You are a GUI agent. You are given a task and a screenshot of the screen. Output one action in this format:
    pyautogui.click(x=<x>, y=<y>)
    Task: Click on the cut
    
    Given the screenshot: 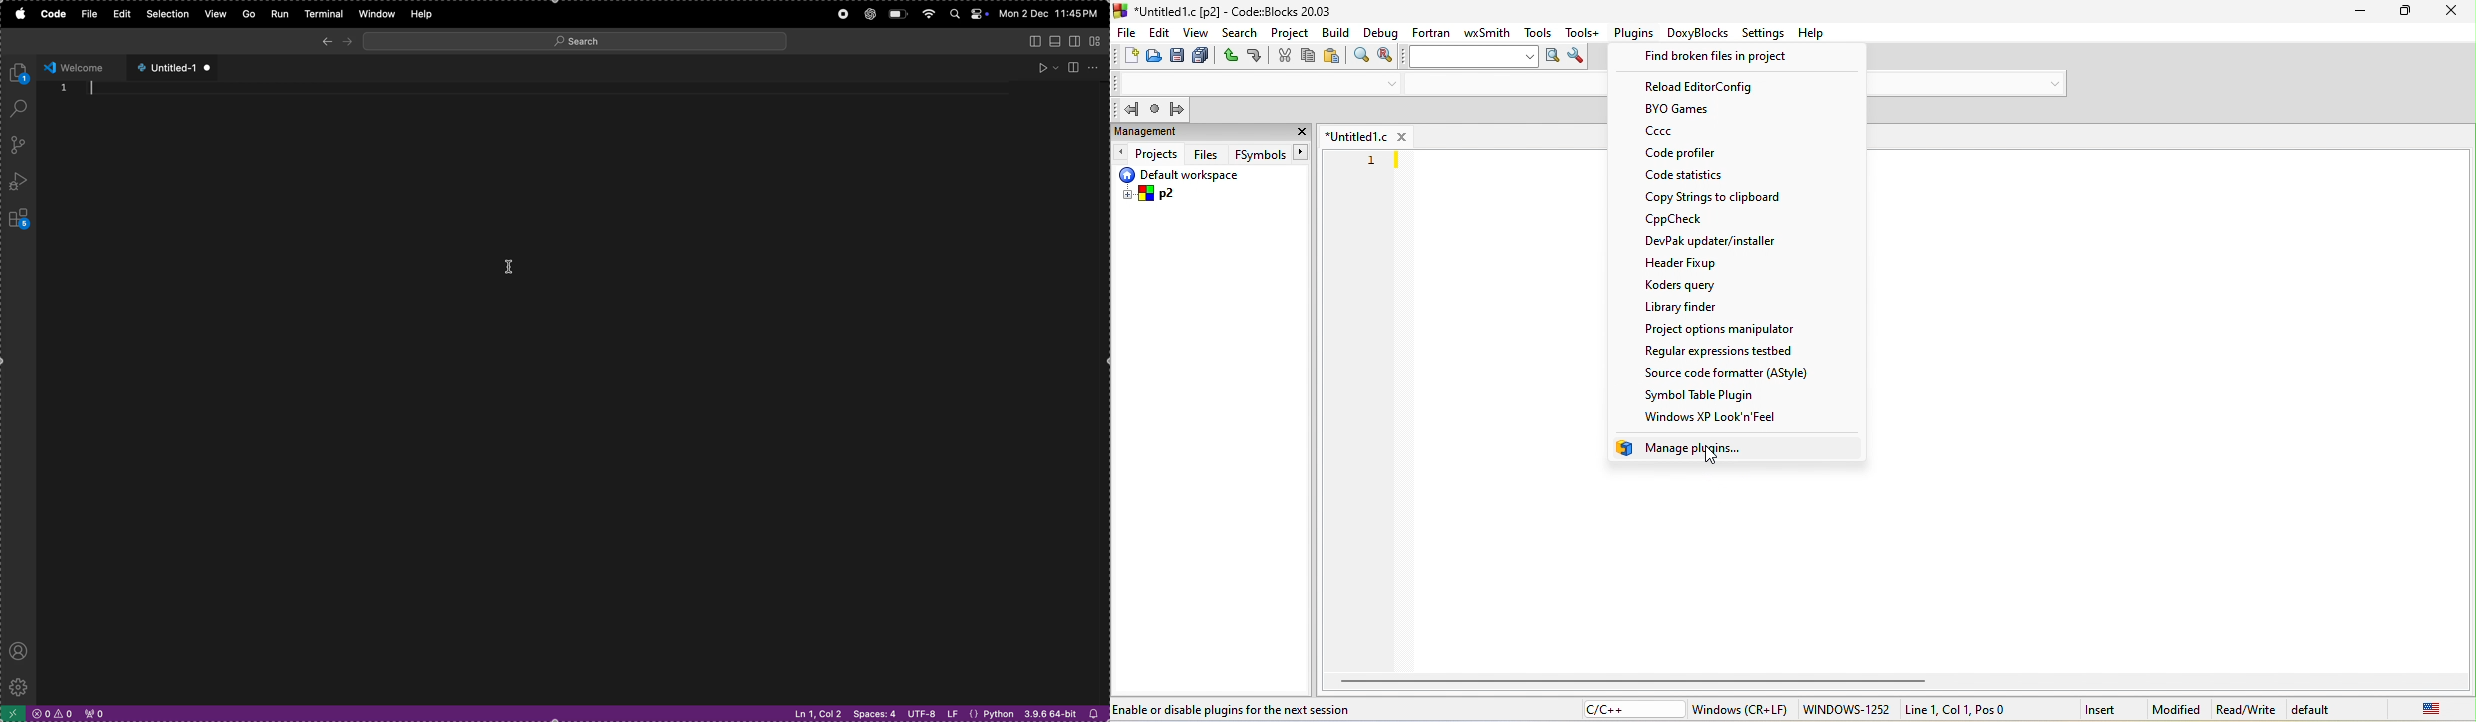 What is the action you would take?
    pyautogui.click(x=1285, y=57)
    